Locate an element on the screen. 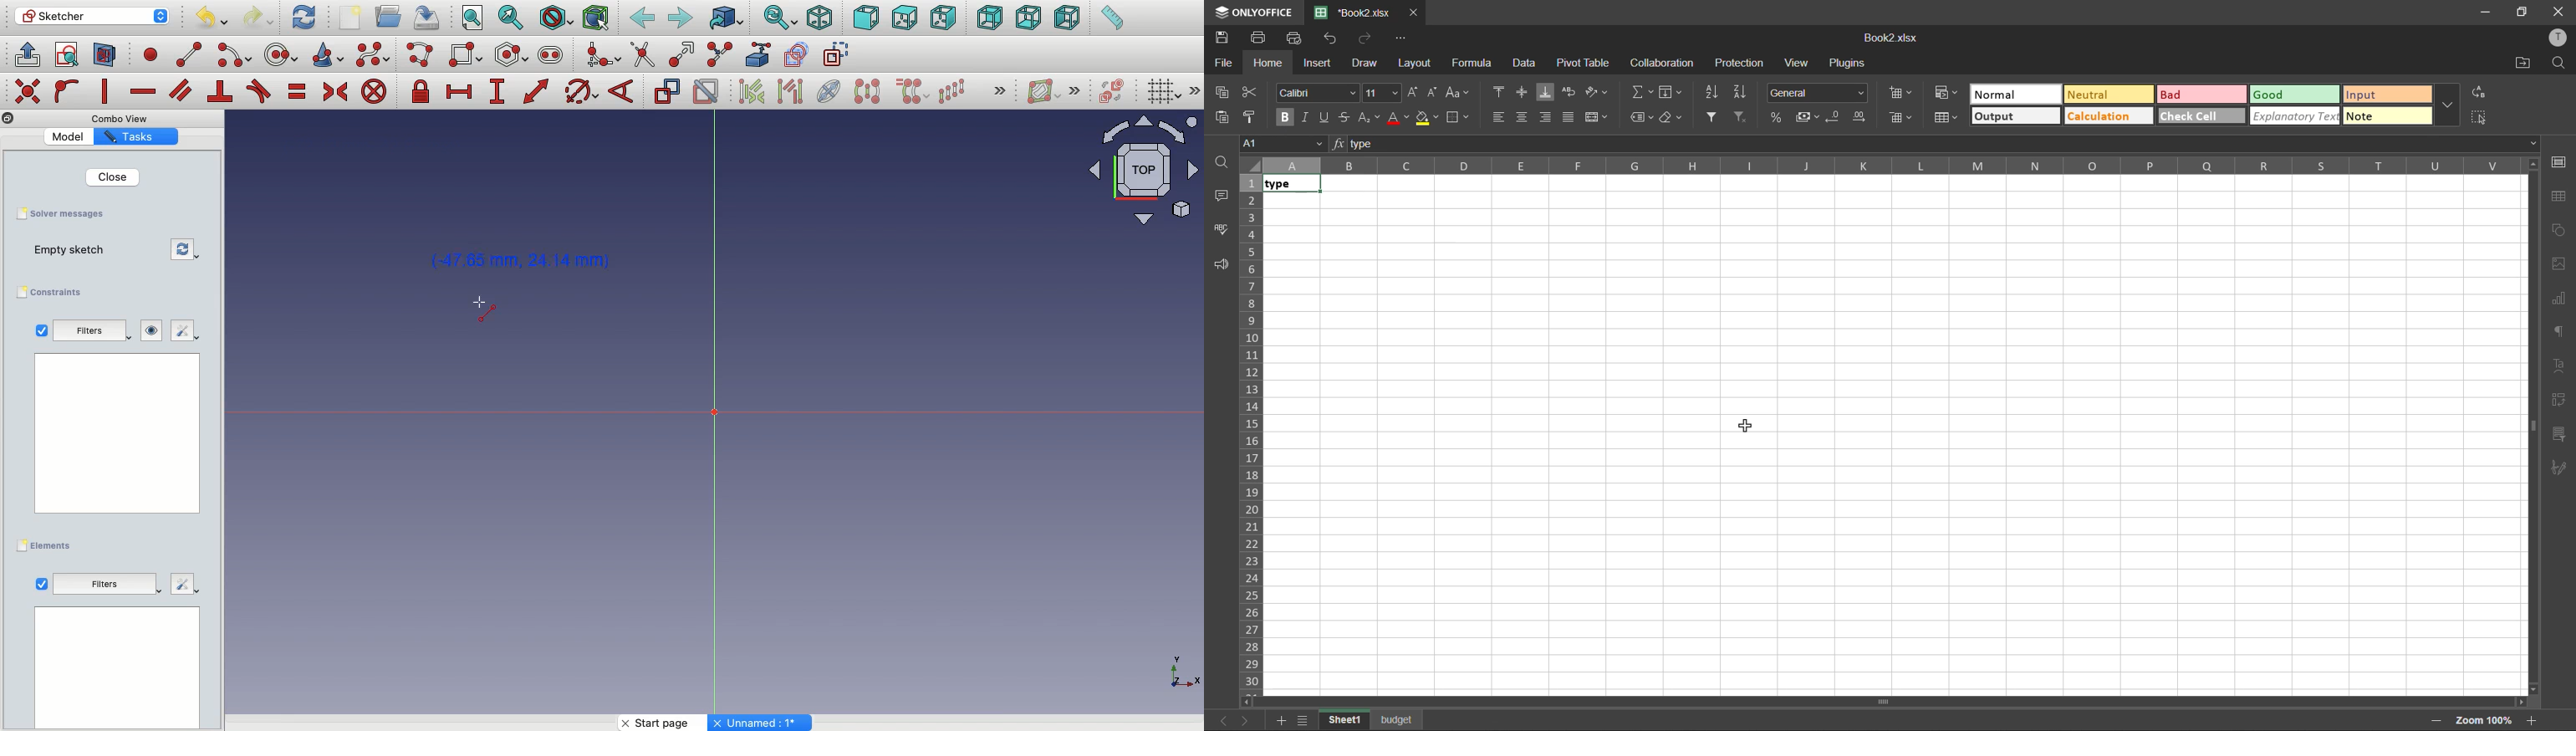  sub/superscript is located at coordinates (1366, 119).